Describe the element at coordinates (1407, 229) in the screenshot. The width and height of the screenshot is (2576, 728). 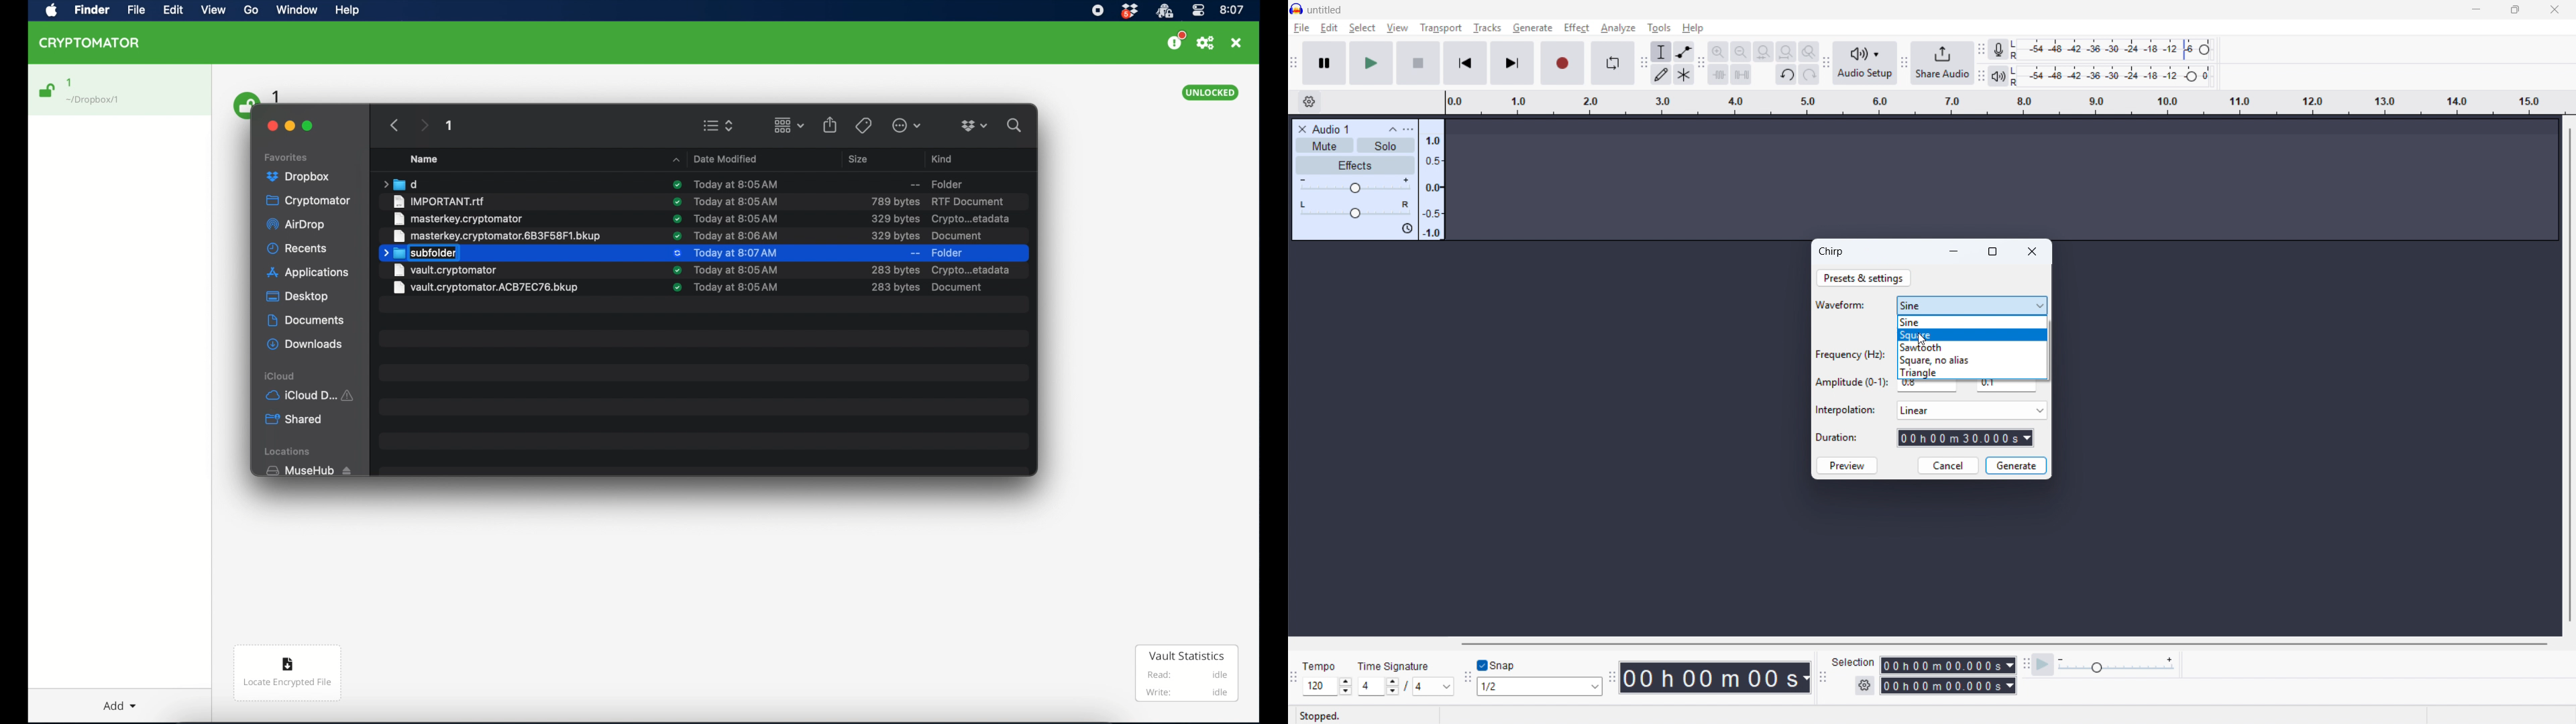
I see `Sync lock on ` at that location.